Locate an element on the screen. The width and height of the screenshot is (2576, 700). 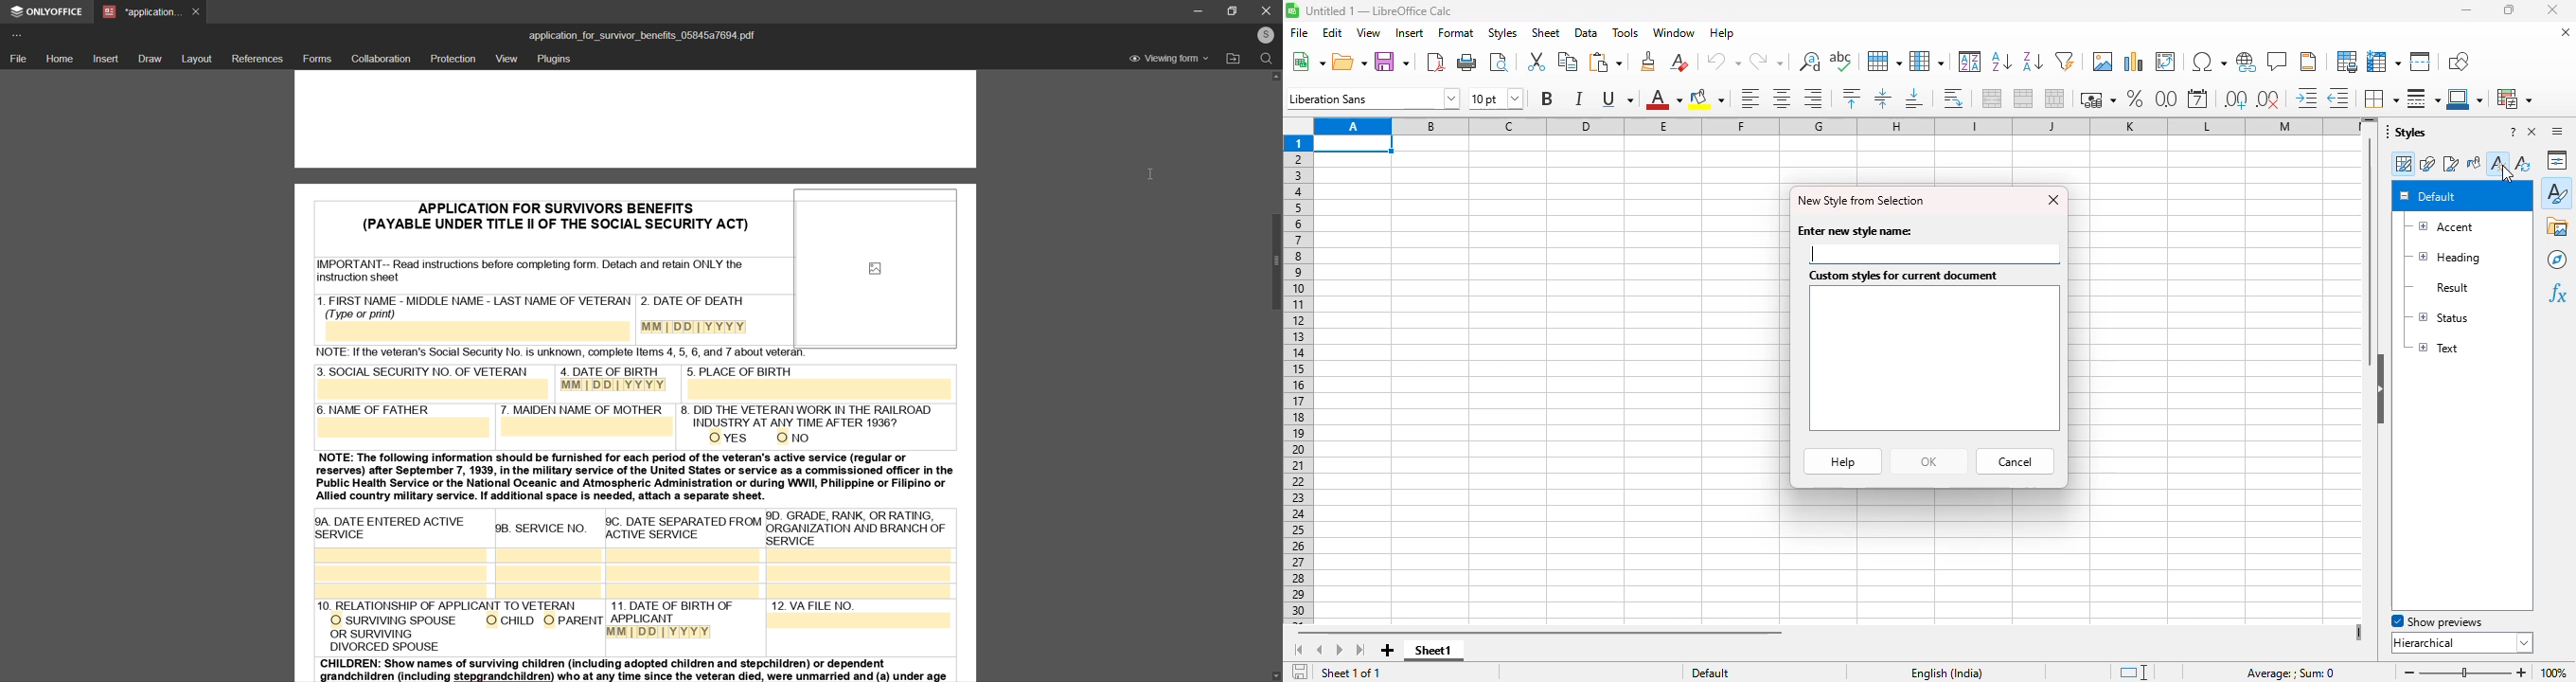
collaboration is located at coordinates (380, 59).